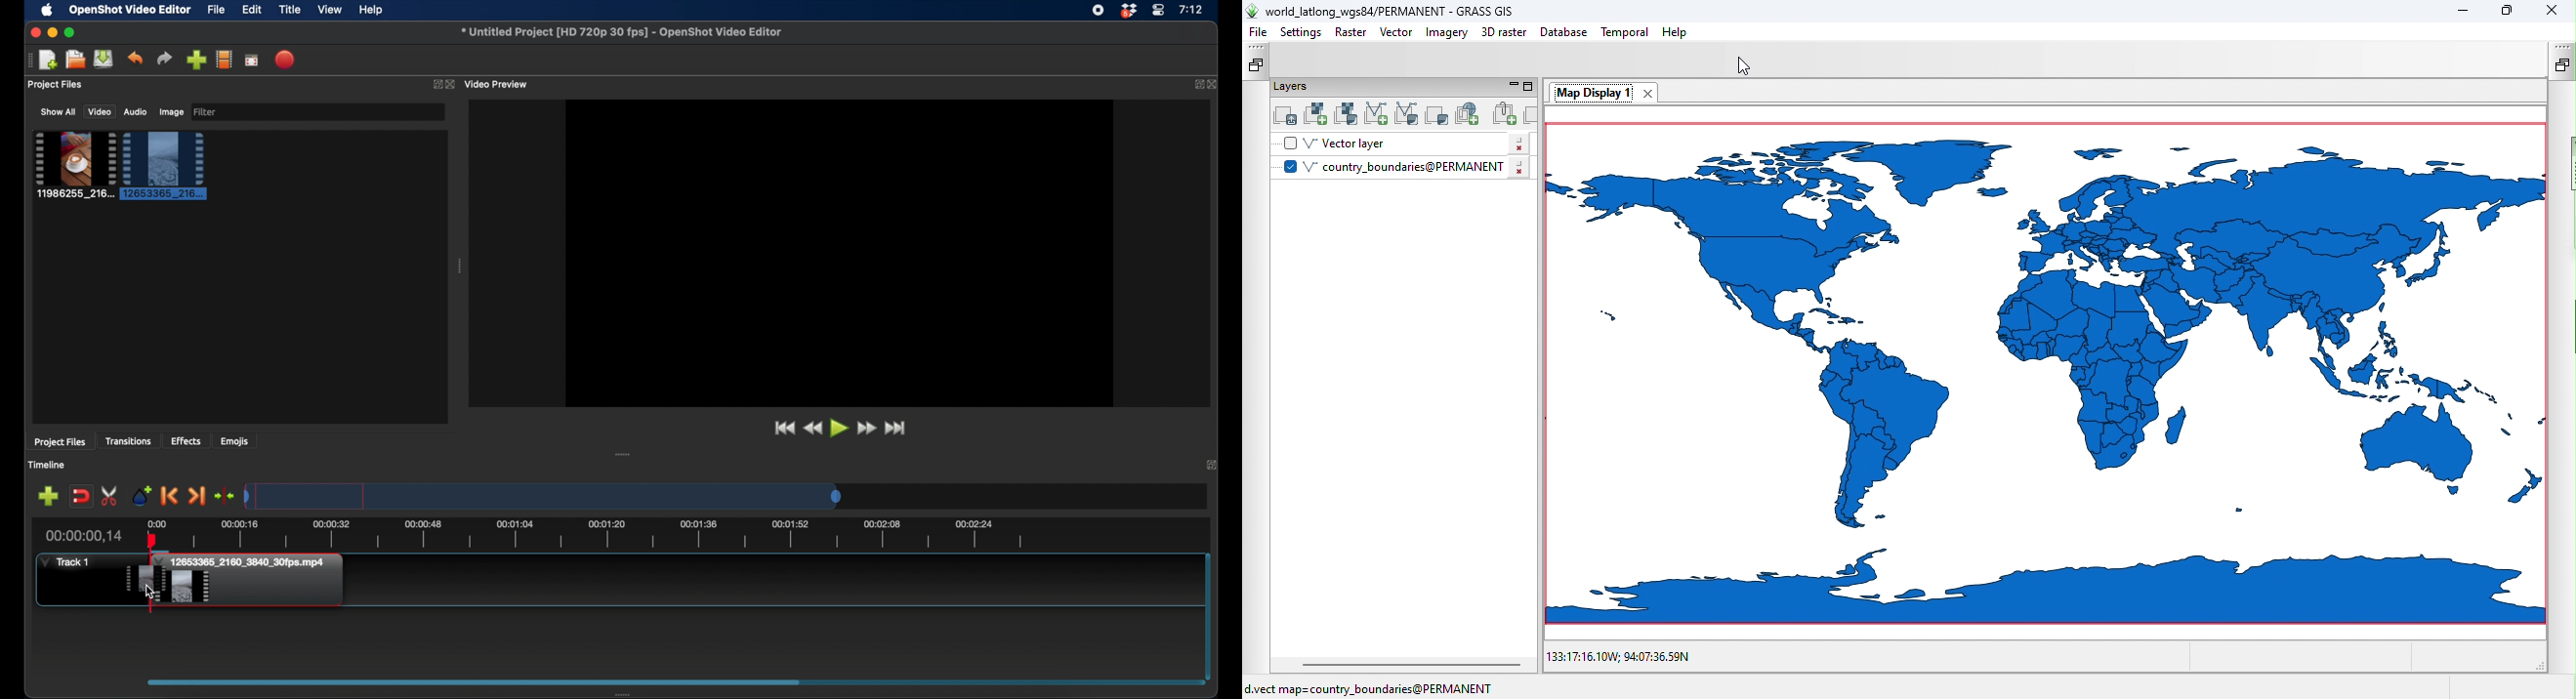 This screenshot has width=2576, height=700. Describe the element at coordinates (225, 495) in the screenshot. I see `center the playhead on timeline` at that location.